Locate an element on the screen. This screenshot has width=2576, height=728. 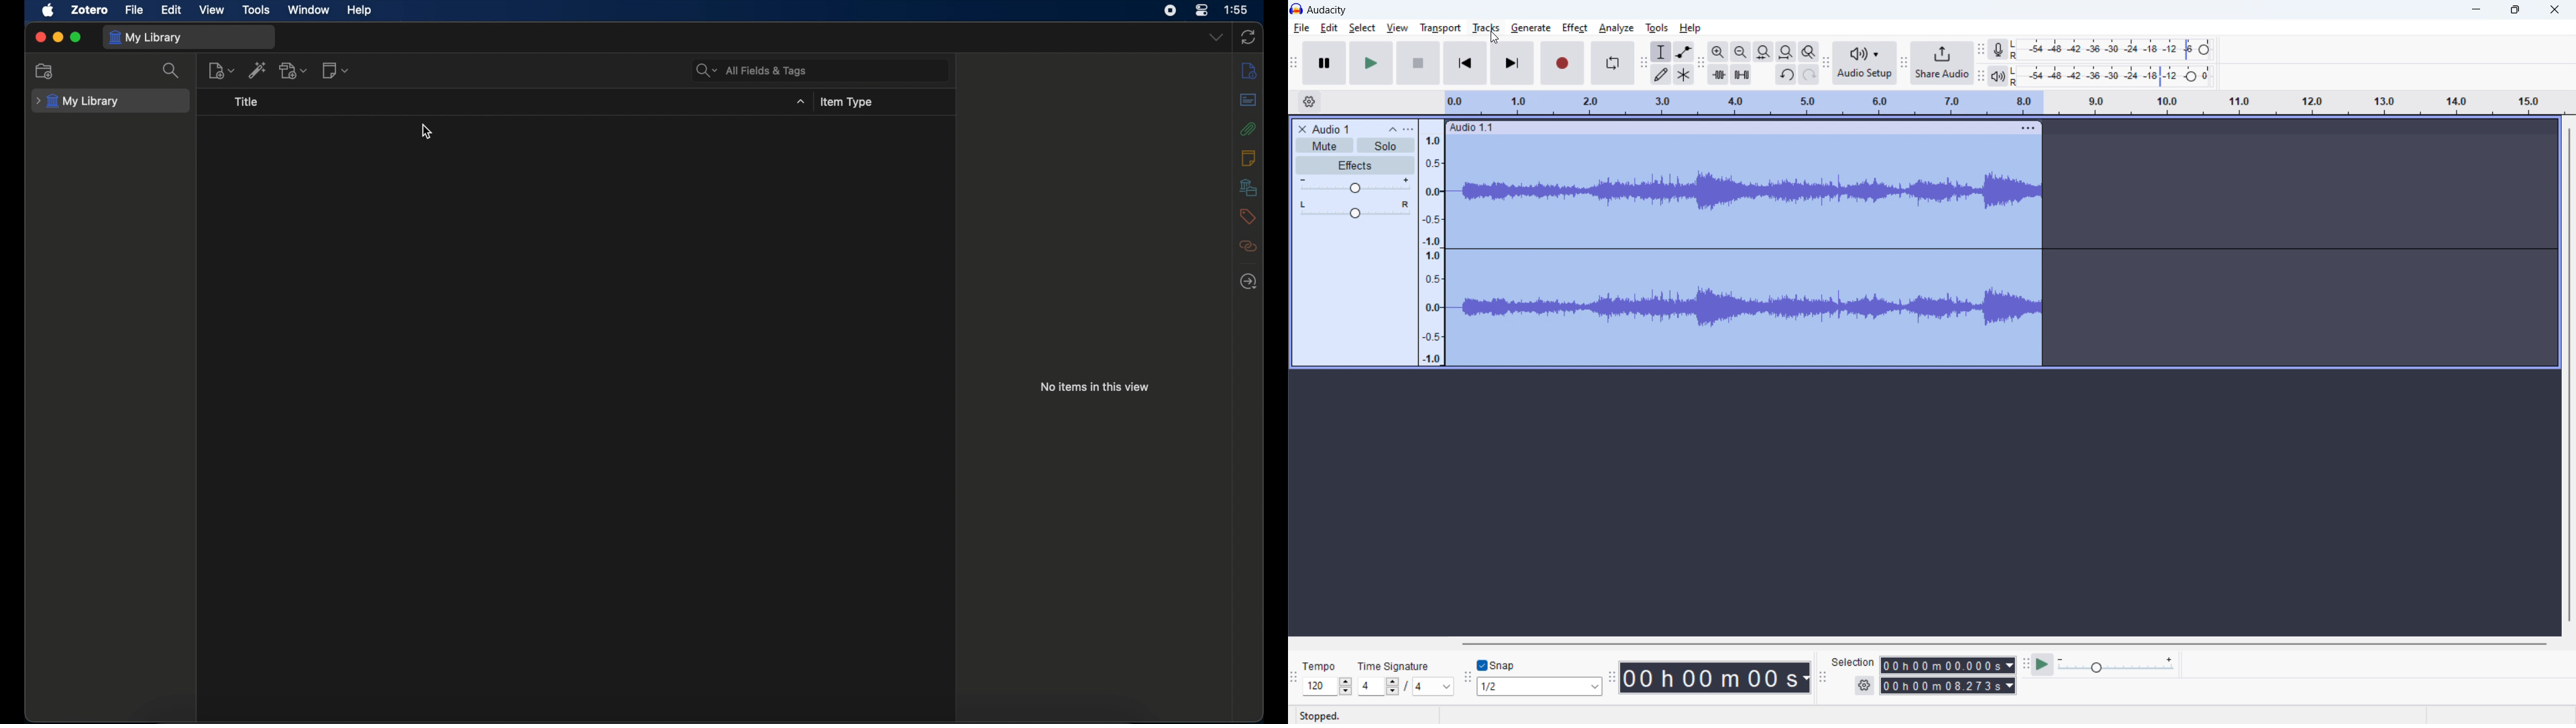
gain is located at coordinates (1355, 186).